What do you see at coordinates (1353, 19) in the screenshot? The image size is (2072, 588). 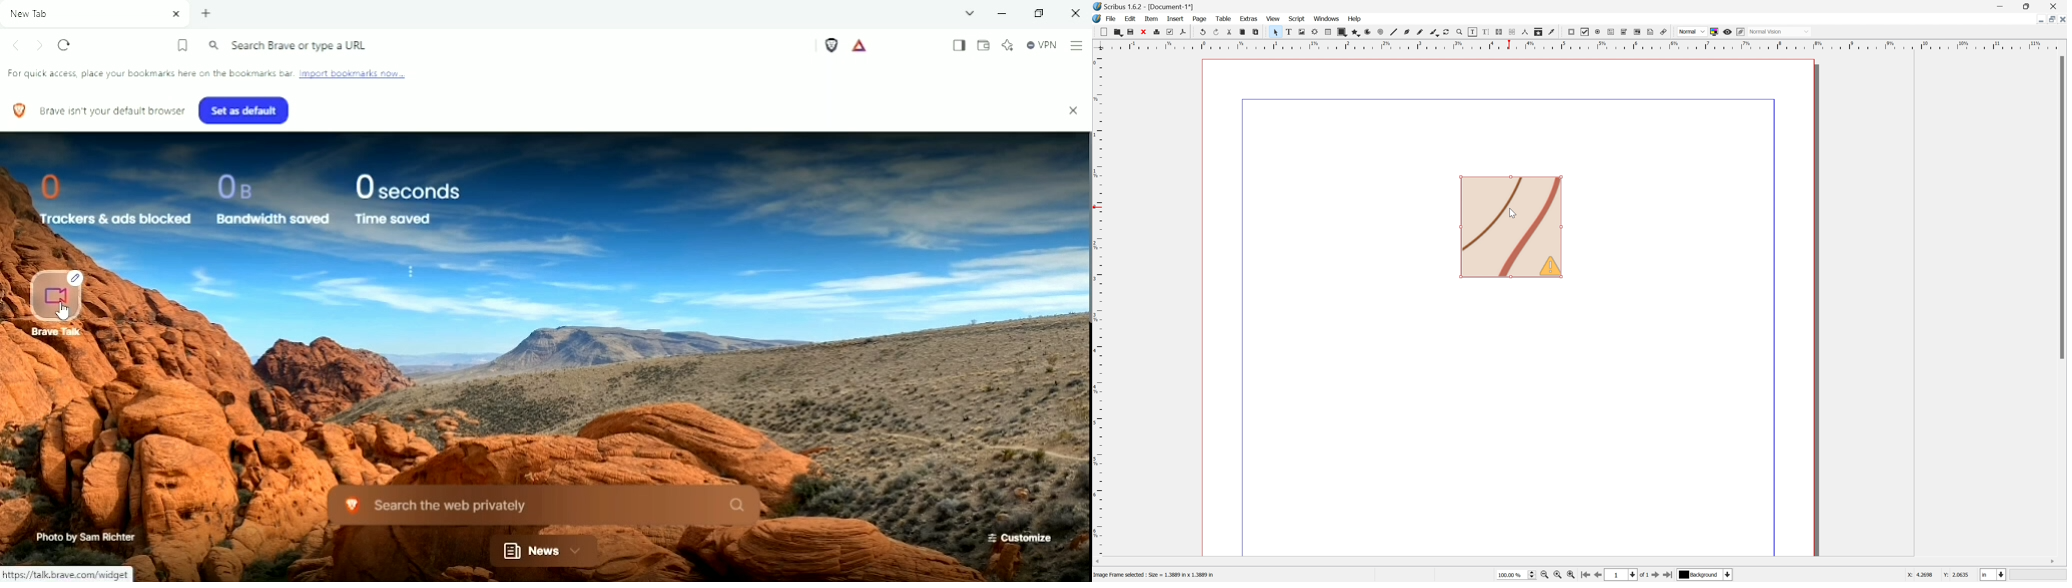 I see `Help` at bounding box center [1353, 19].